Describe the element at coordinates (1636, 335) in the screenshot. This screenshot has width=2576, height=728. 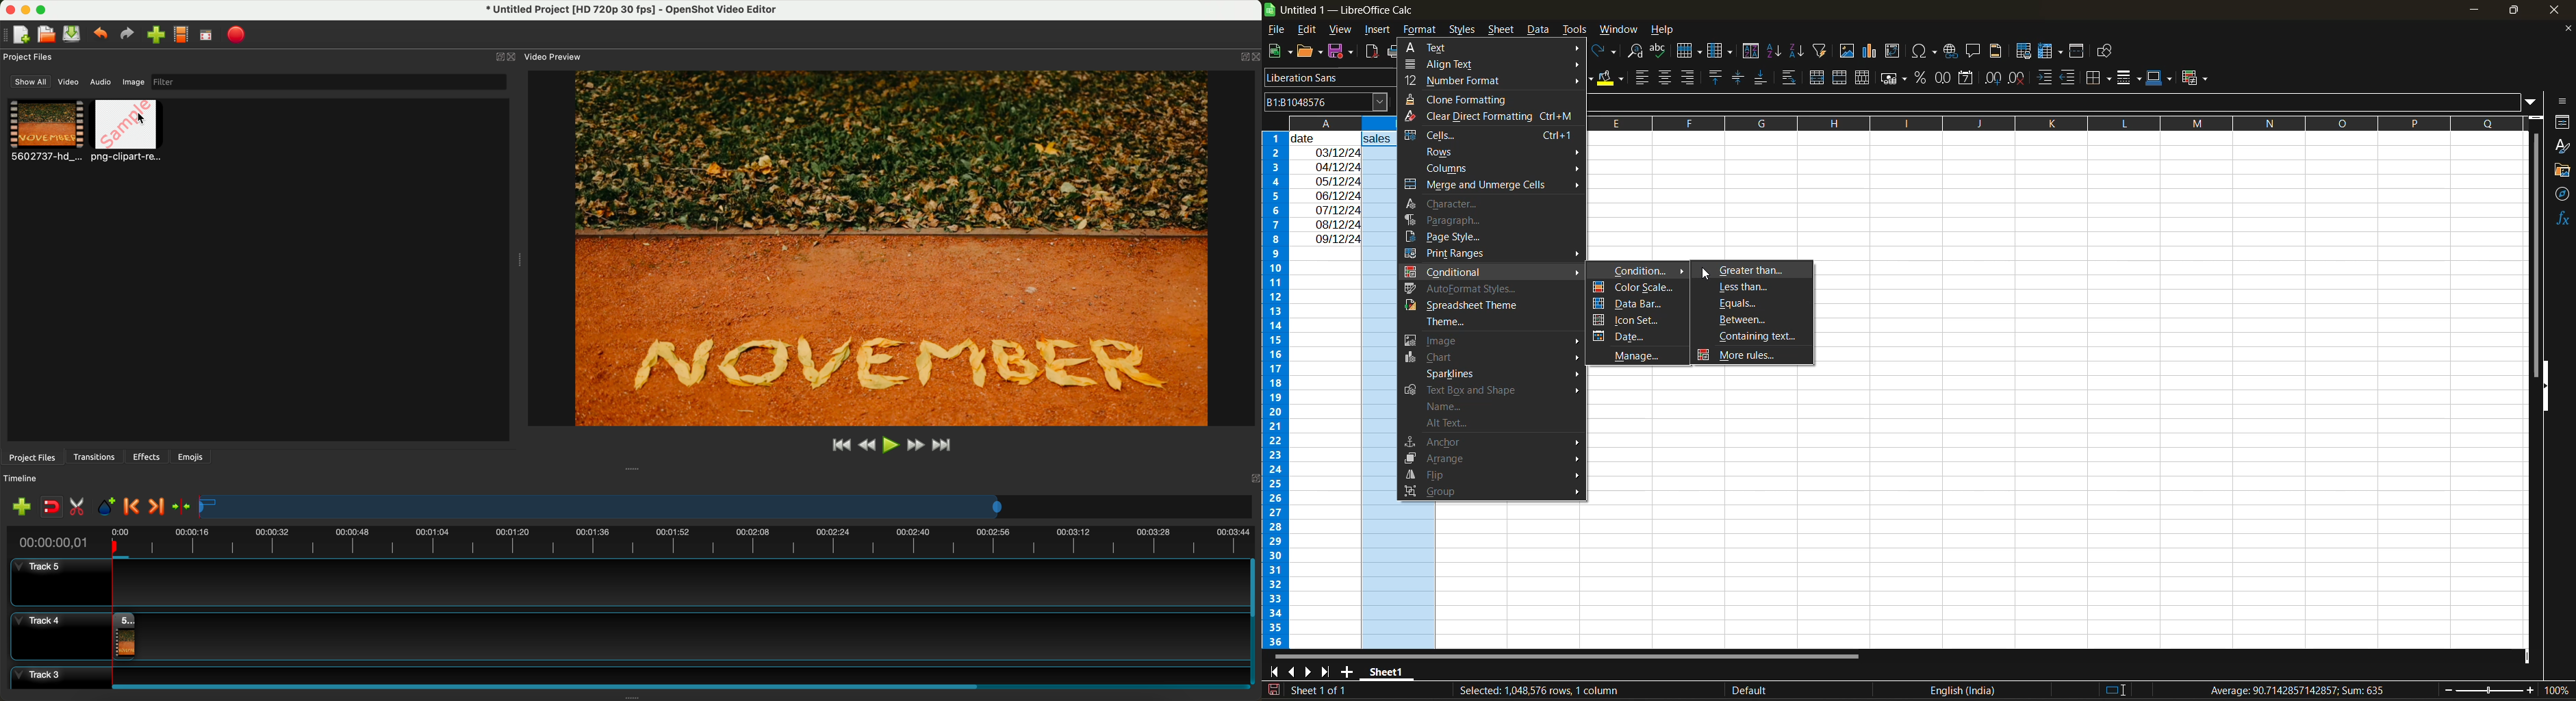
I see `date` at that location.